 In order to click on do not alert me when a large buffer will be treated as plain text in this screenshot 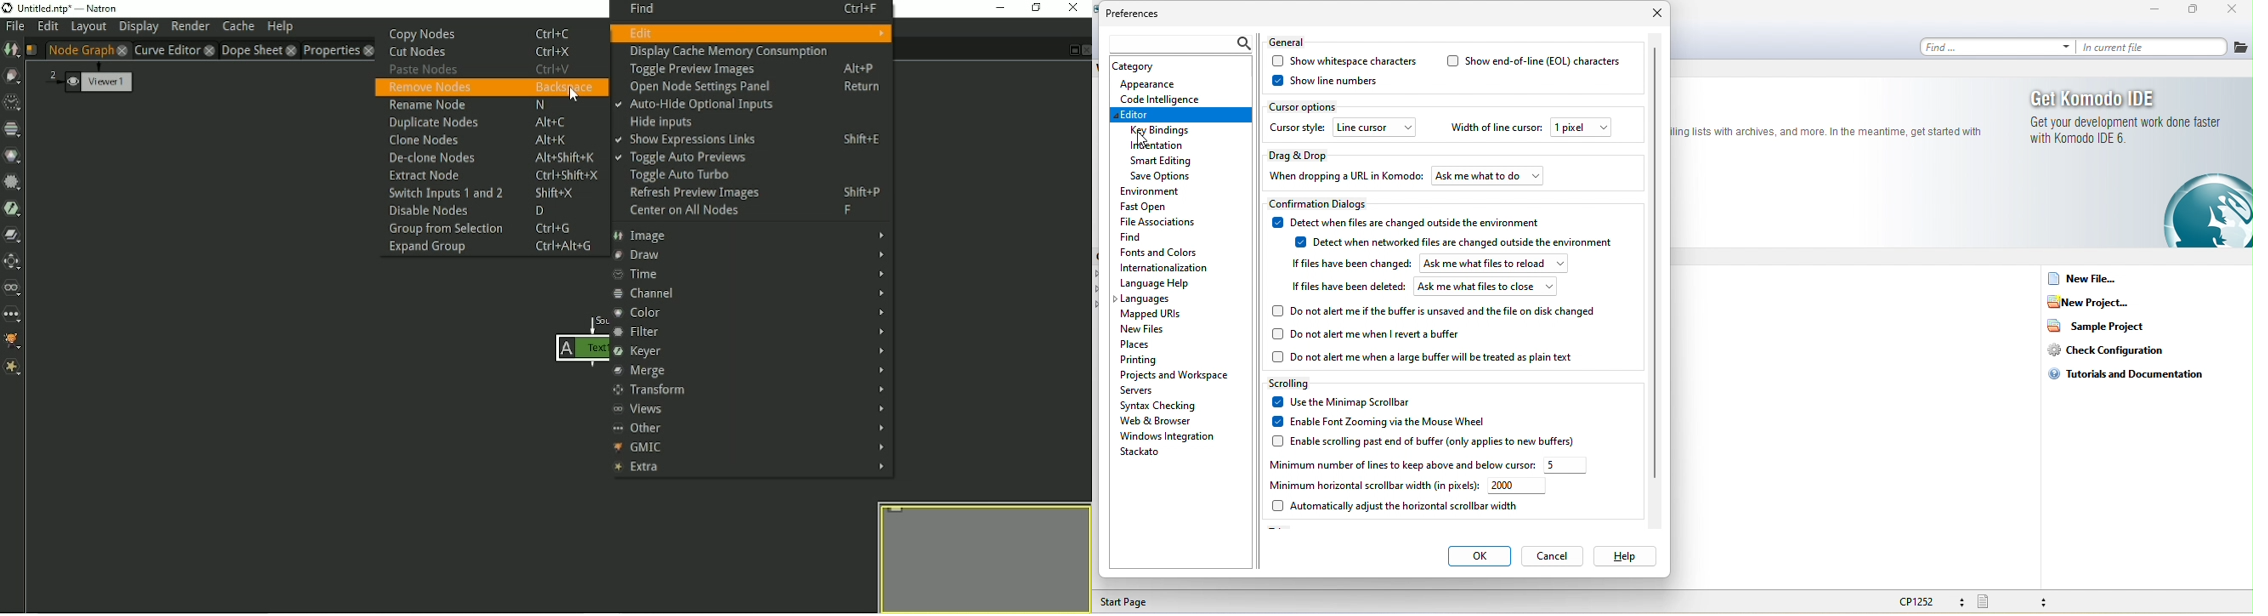, I will do `click(1426, 357)`.